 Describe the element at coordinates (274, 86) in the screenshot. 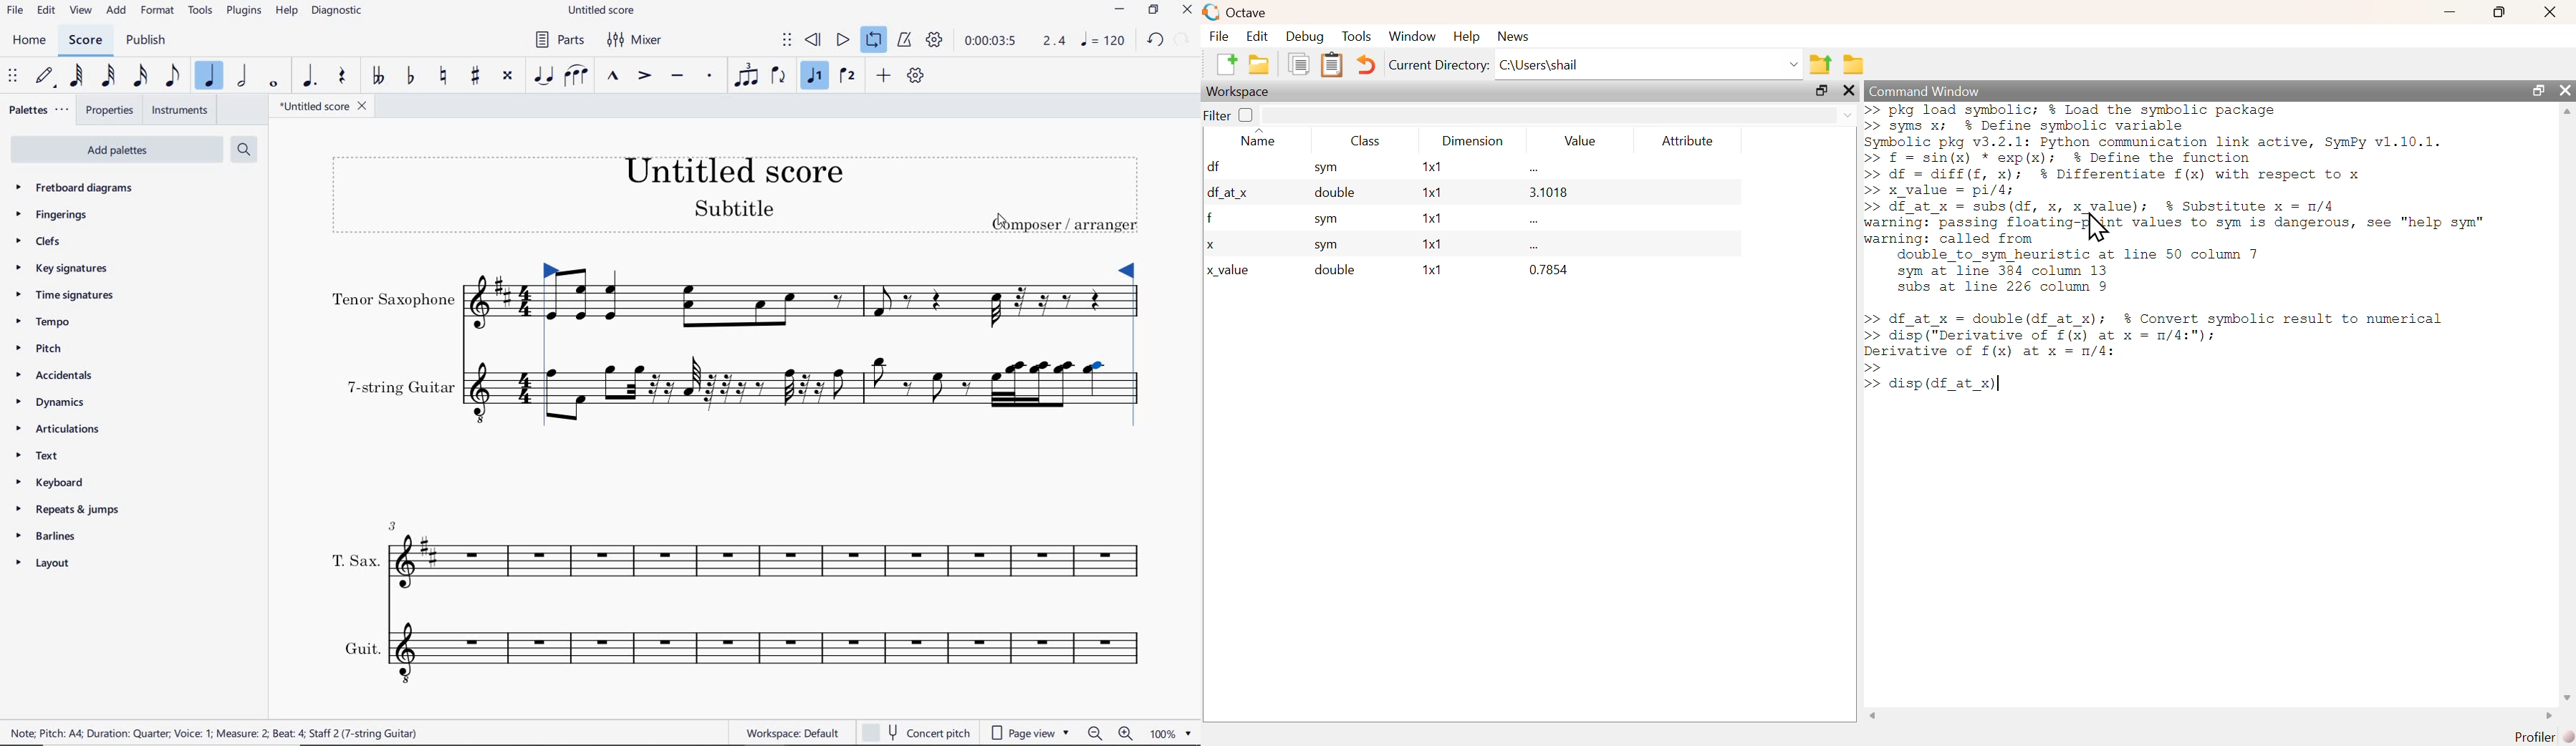

I see `WHOLE NOTE` at that location.